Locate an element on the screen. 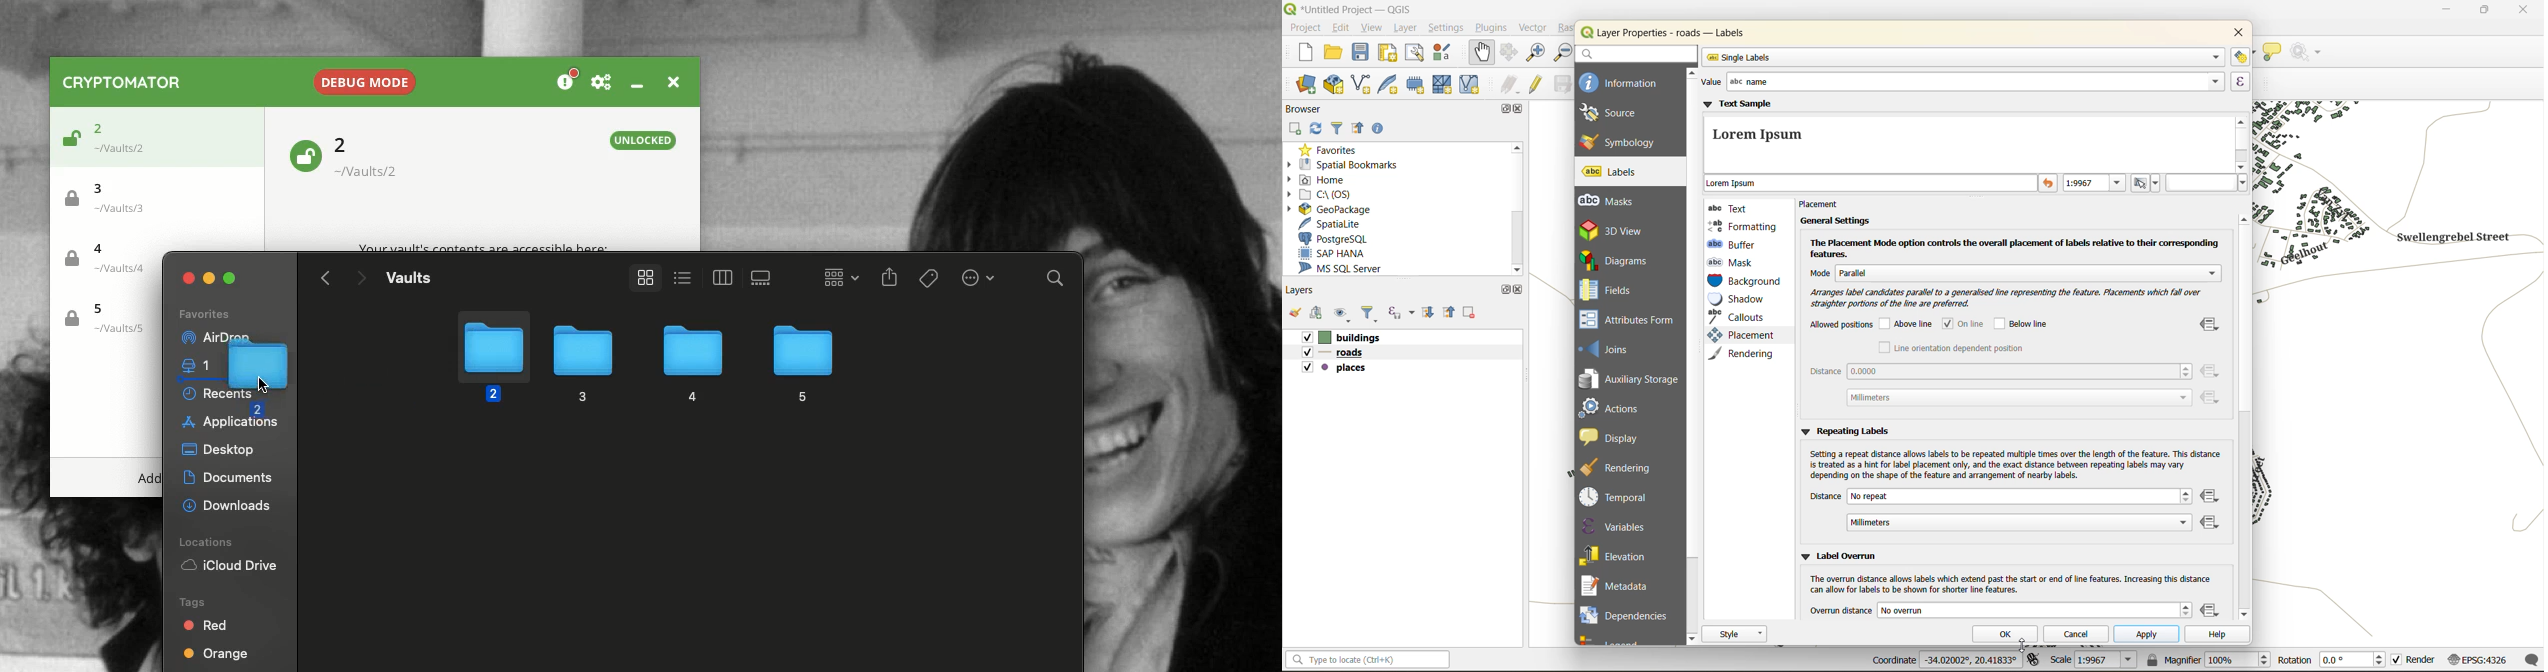 The image size is (2548, 672). data defined override is located at coordinates (2212, 612).